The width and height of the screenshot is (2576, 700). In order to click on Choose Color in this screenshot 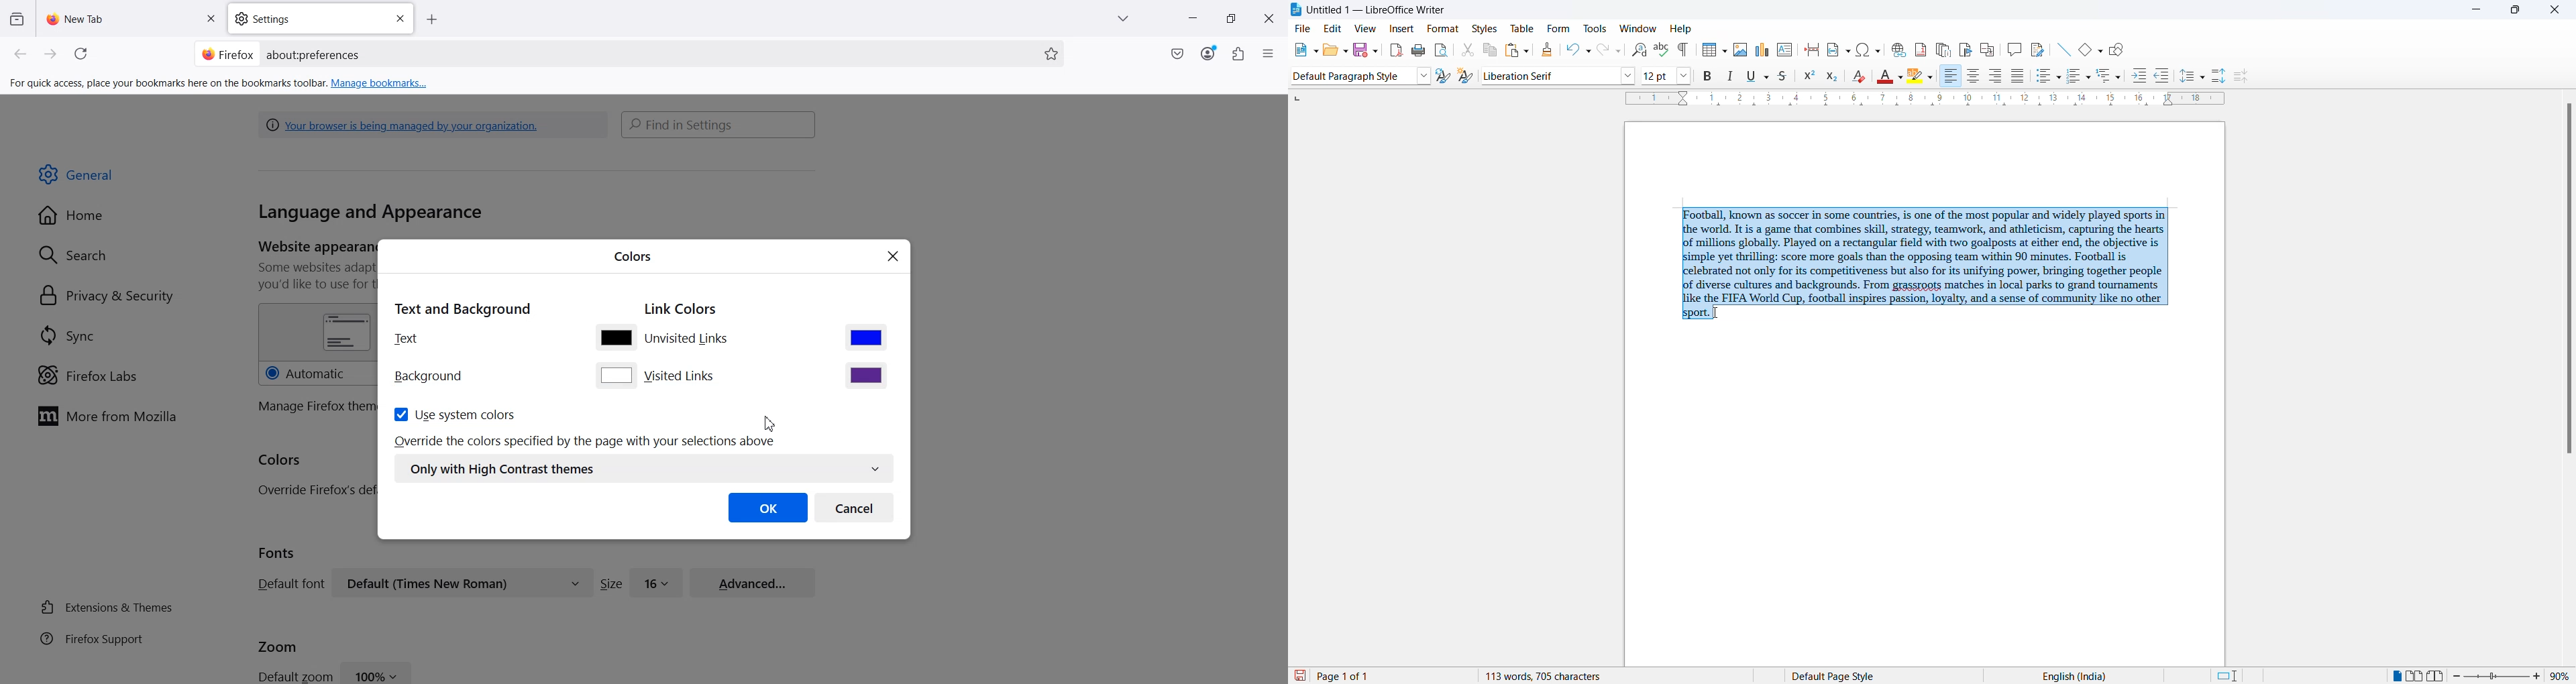, I will do `click(867, 375)`.